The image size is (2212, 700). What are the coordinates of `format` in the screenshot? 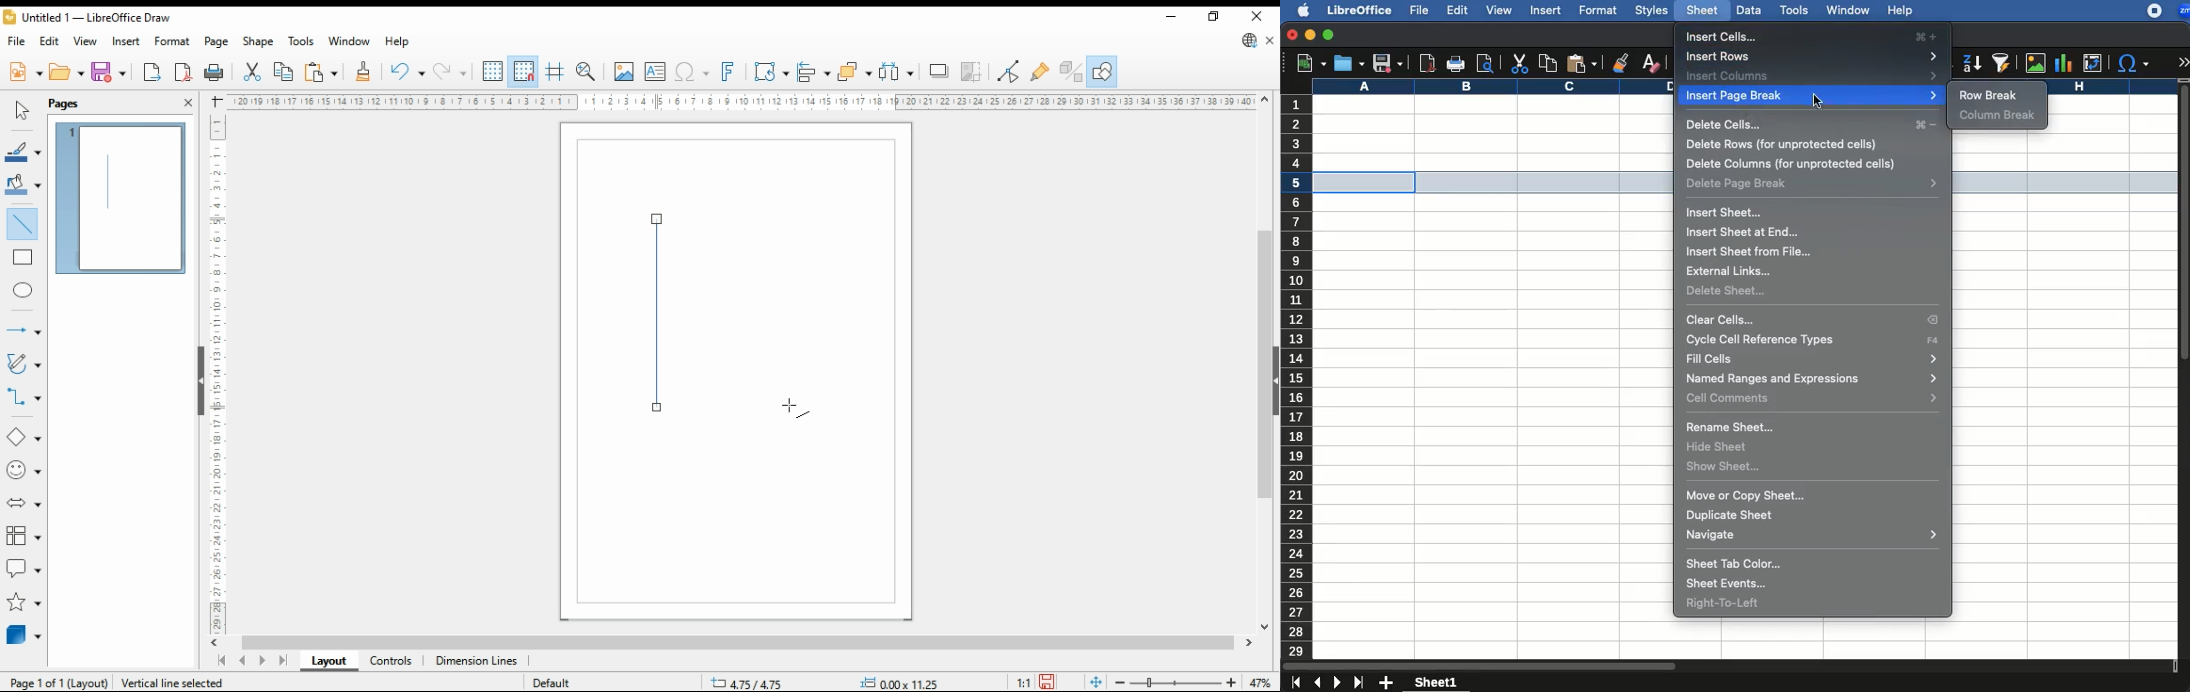 It's located at (1598, 11).